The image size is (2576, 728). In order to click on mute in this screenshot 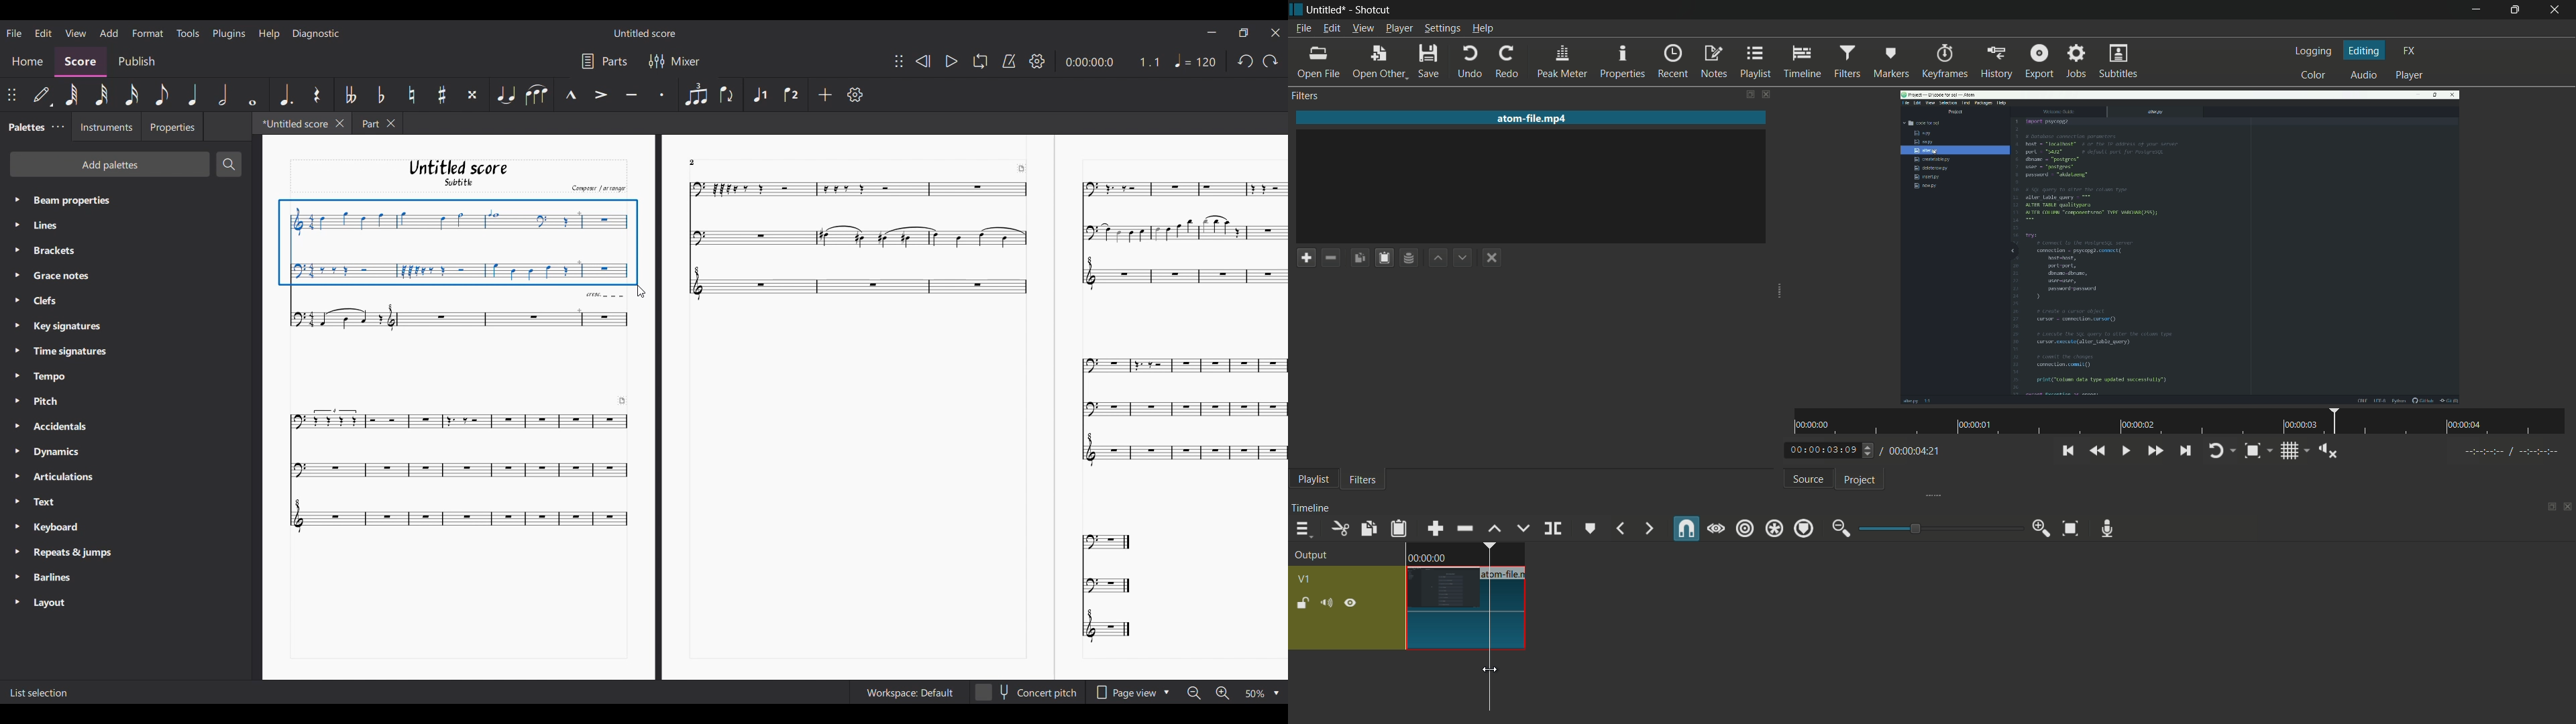, I will do `click(1326, 603)`.